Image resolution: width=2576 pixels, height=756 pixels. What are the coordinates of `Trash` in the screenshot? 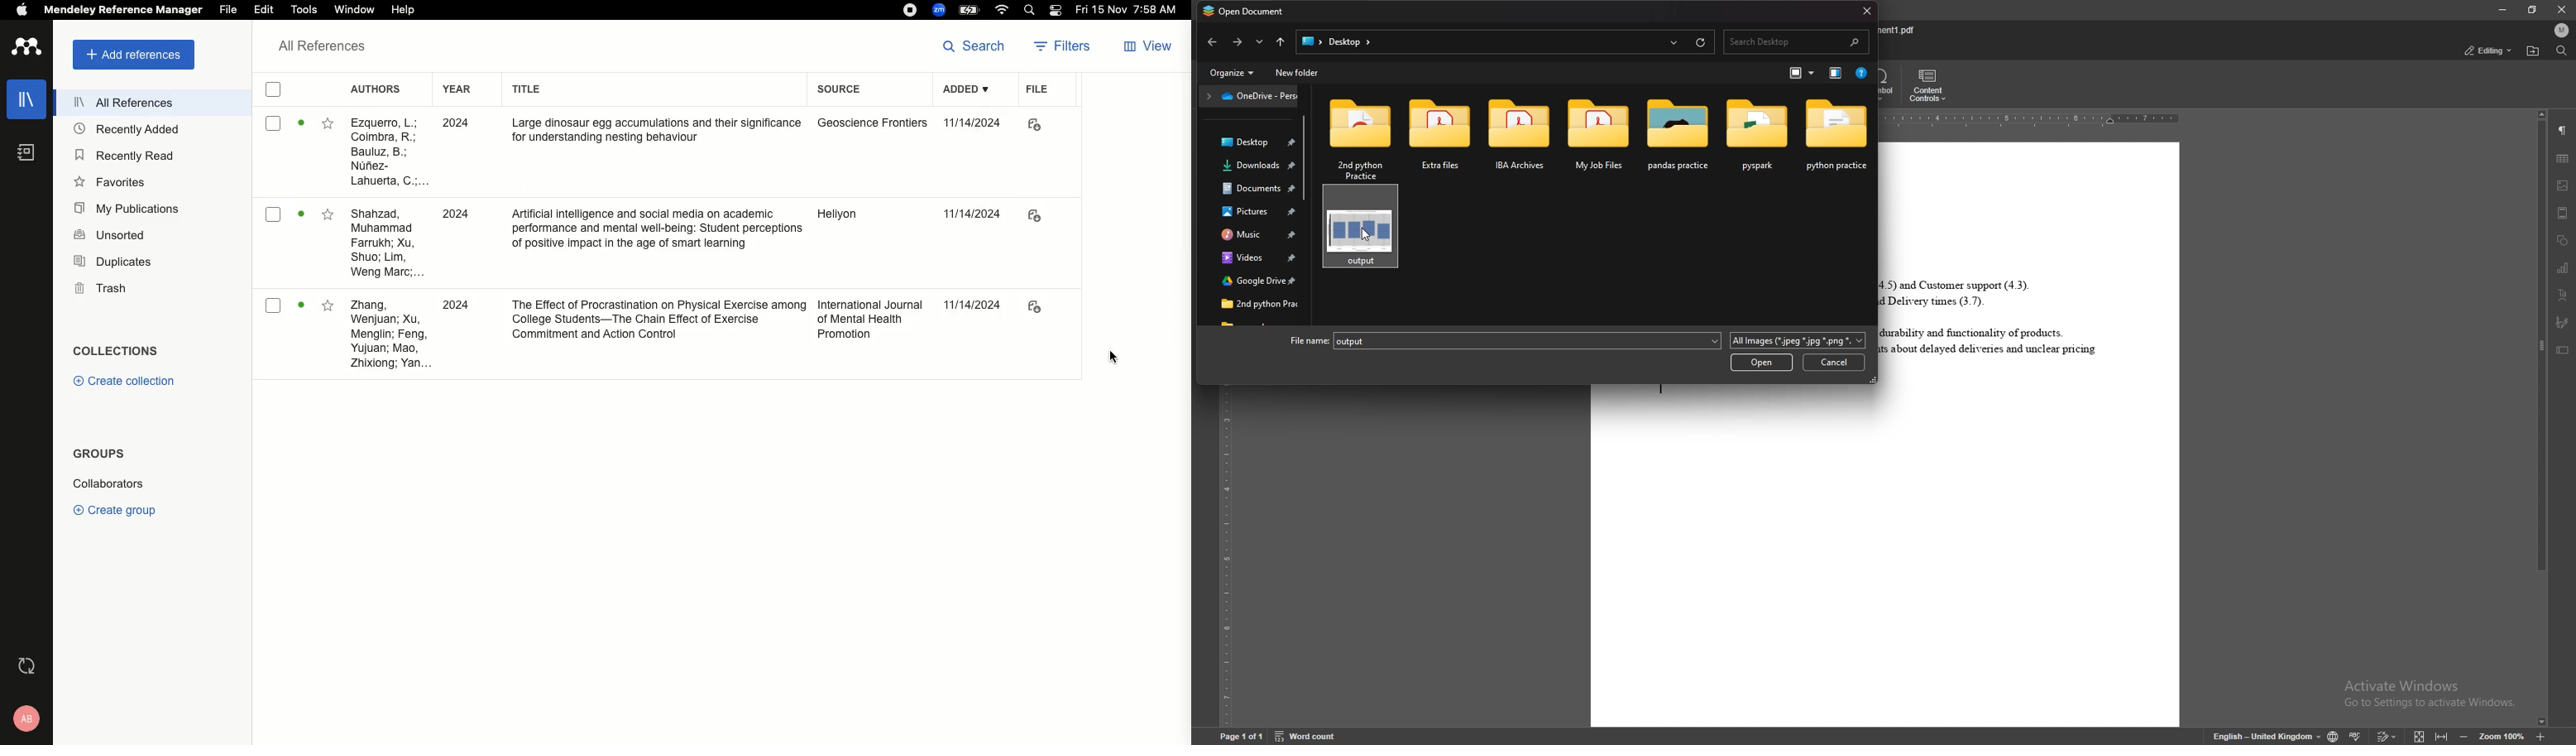 It's located at (94, 288).